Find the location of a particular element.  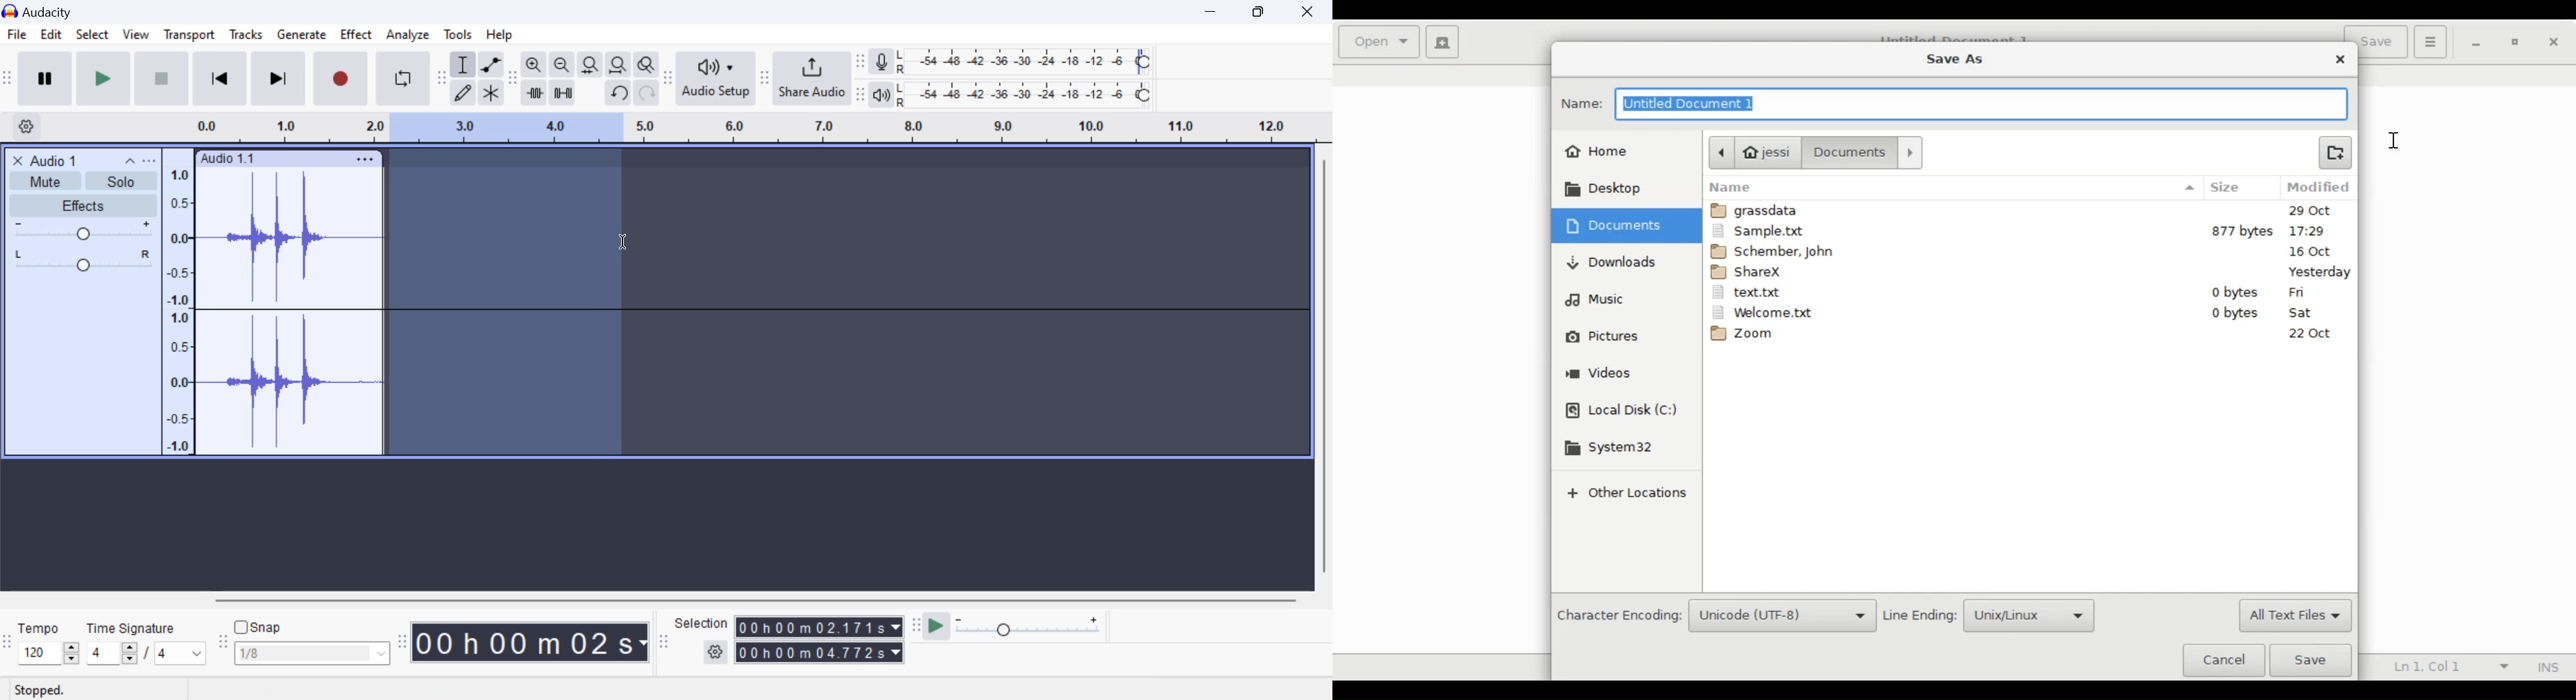

Analyze is located at coordinates (408, 35).